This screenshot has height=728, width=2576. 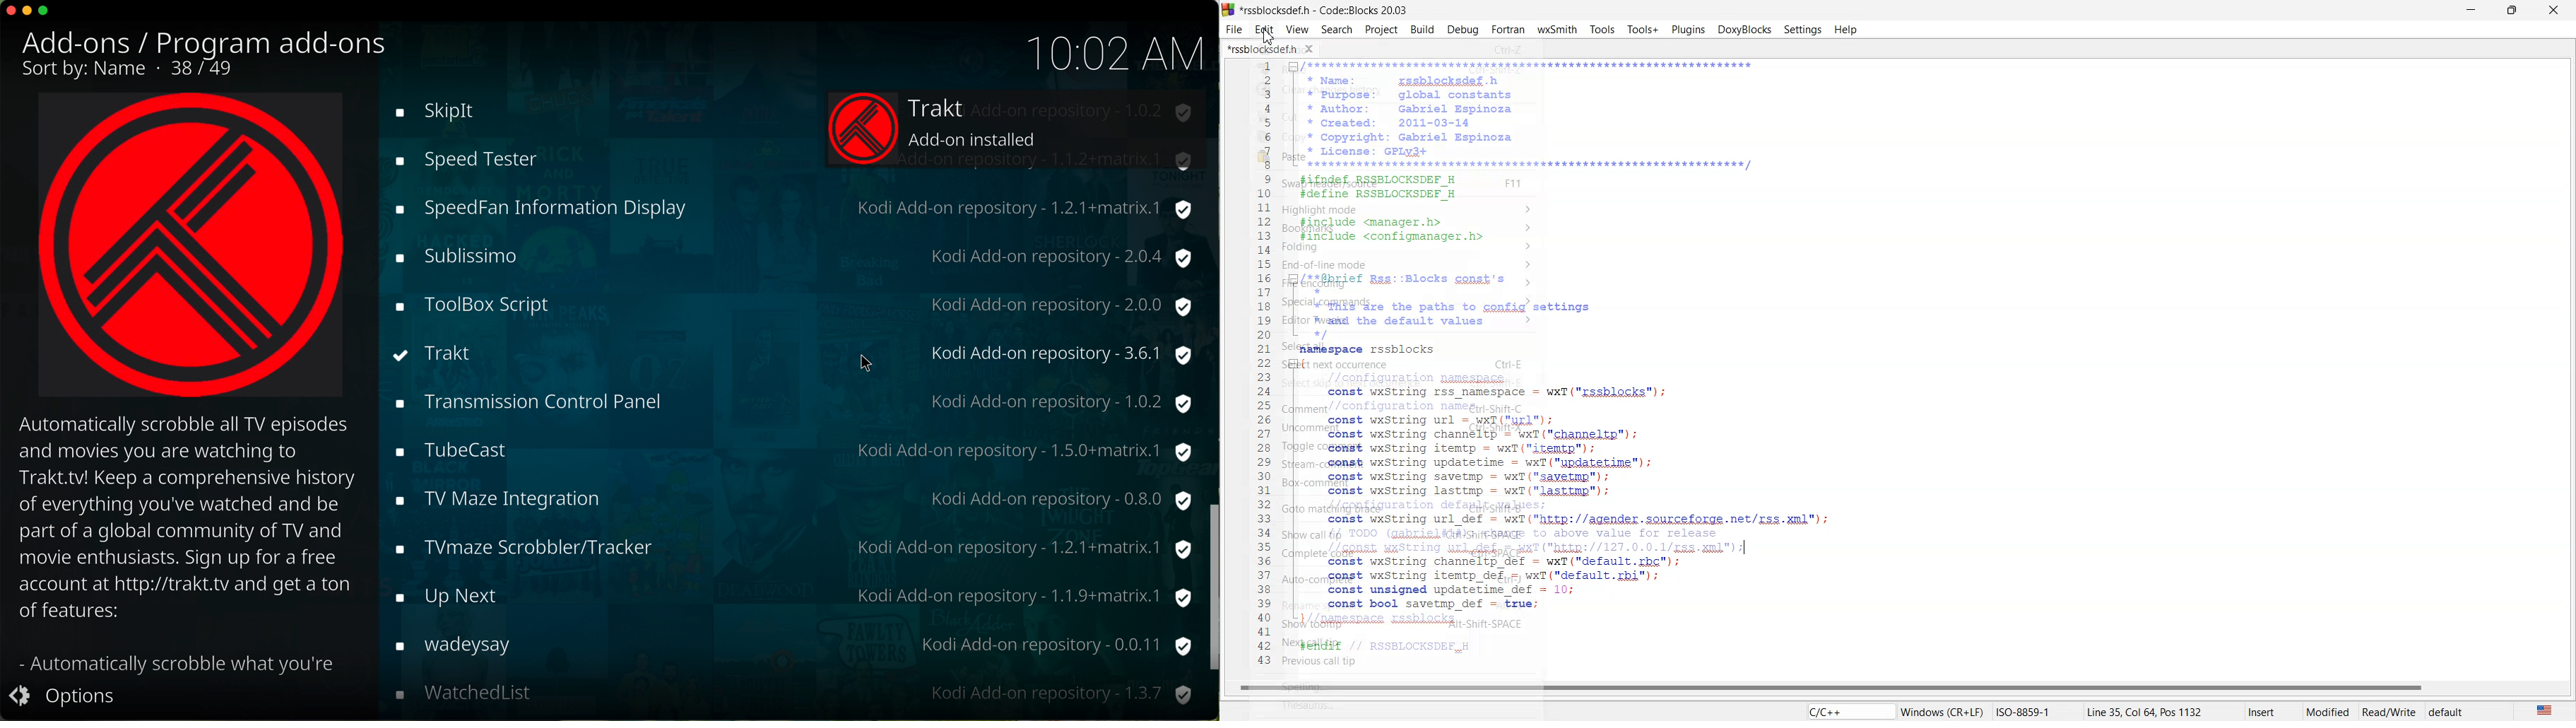 What do you see at coordinates (1507, 30) in the screenshot?
I see `Fortran` at bounding box center [1507, 30].